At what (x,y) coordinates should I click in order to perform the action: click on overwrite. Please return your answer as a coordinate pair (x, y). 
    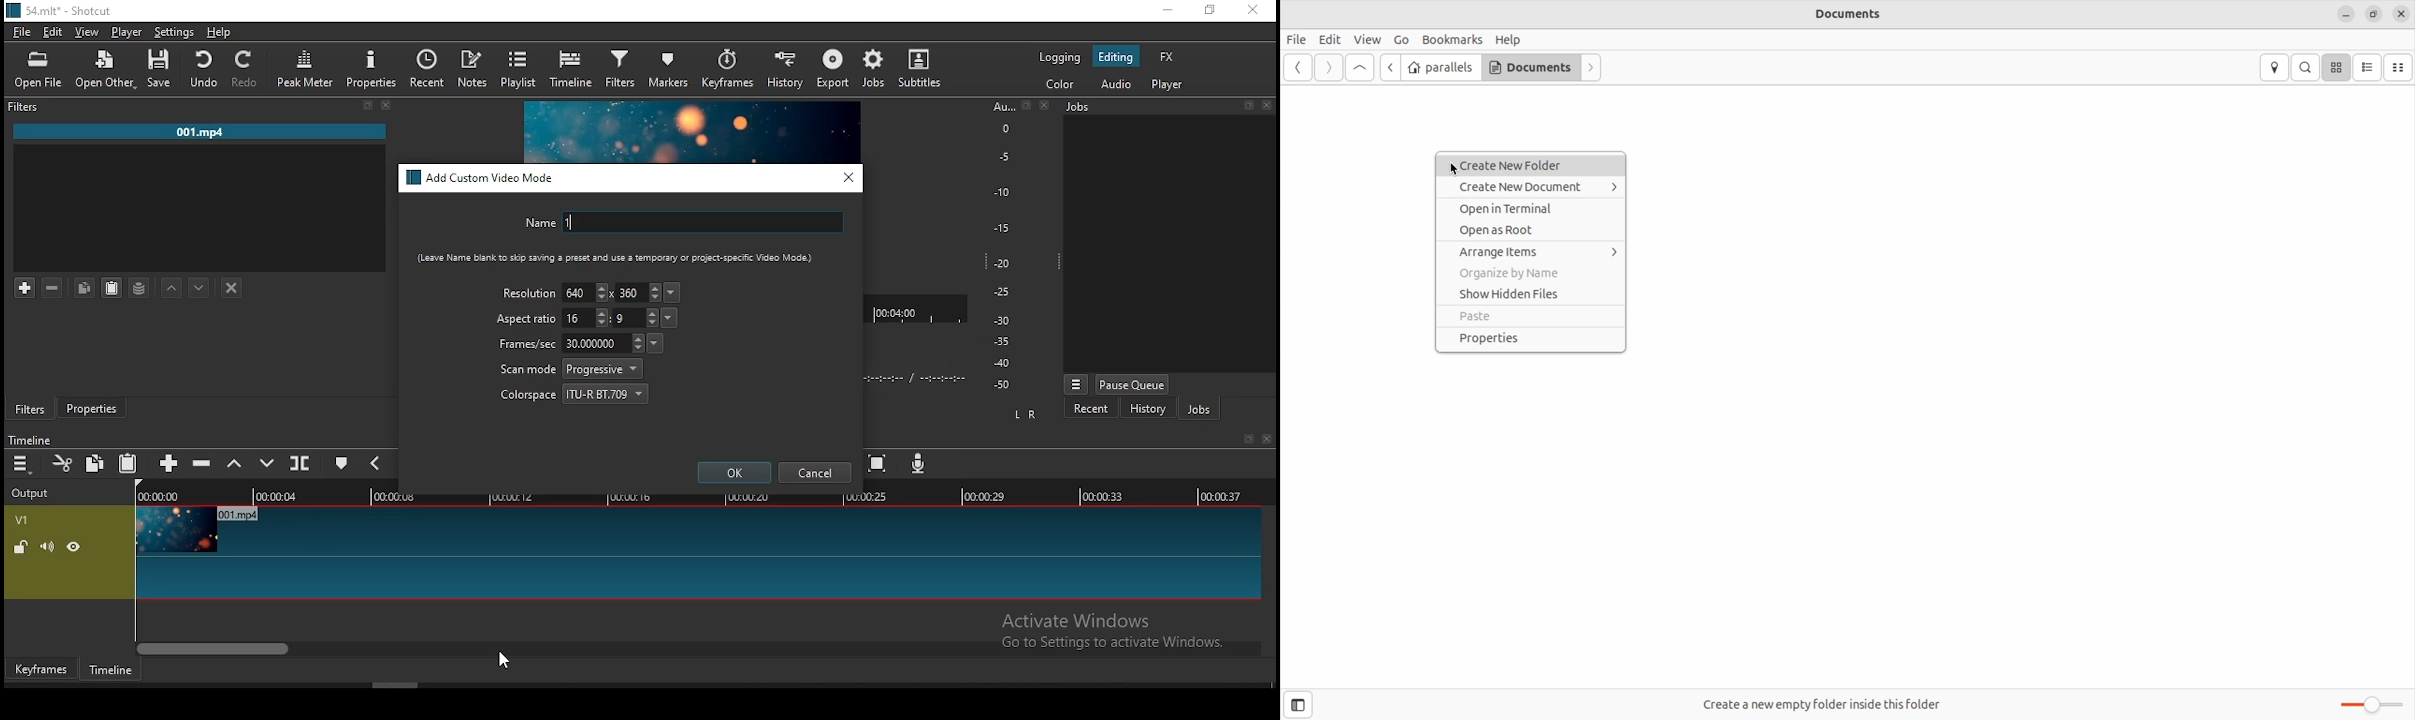
    Looking at the image, I should click on (269, 463).